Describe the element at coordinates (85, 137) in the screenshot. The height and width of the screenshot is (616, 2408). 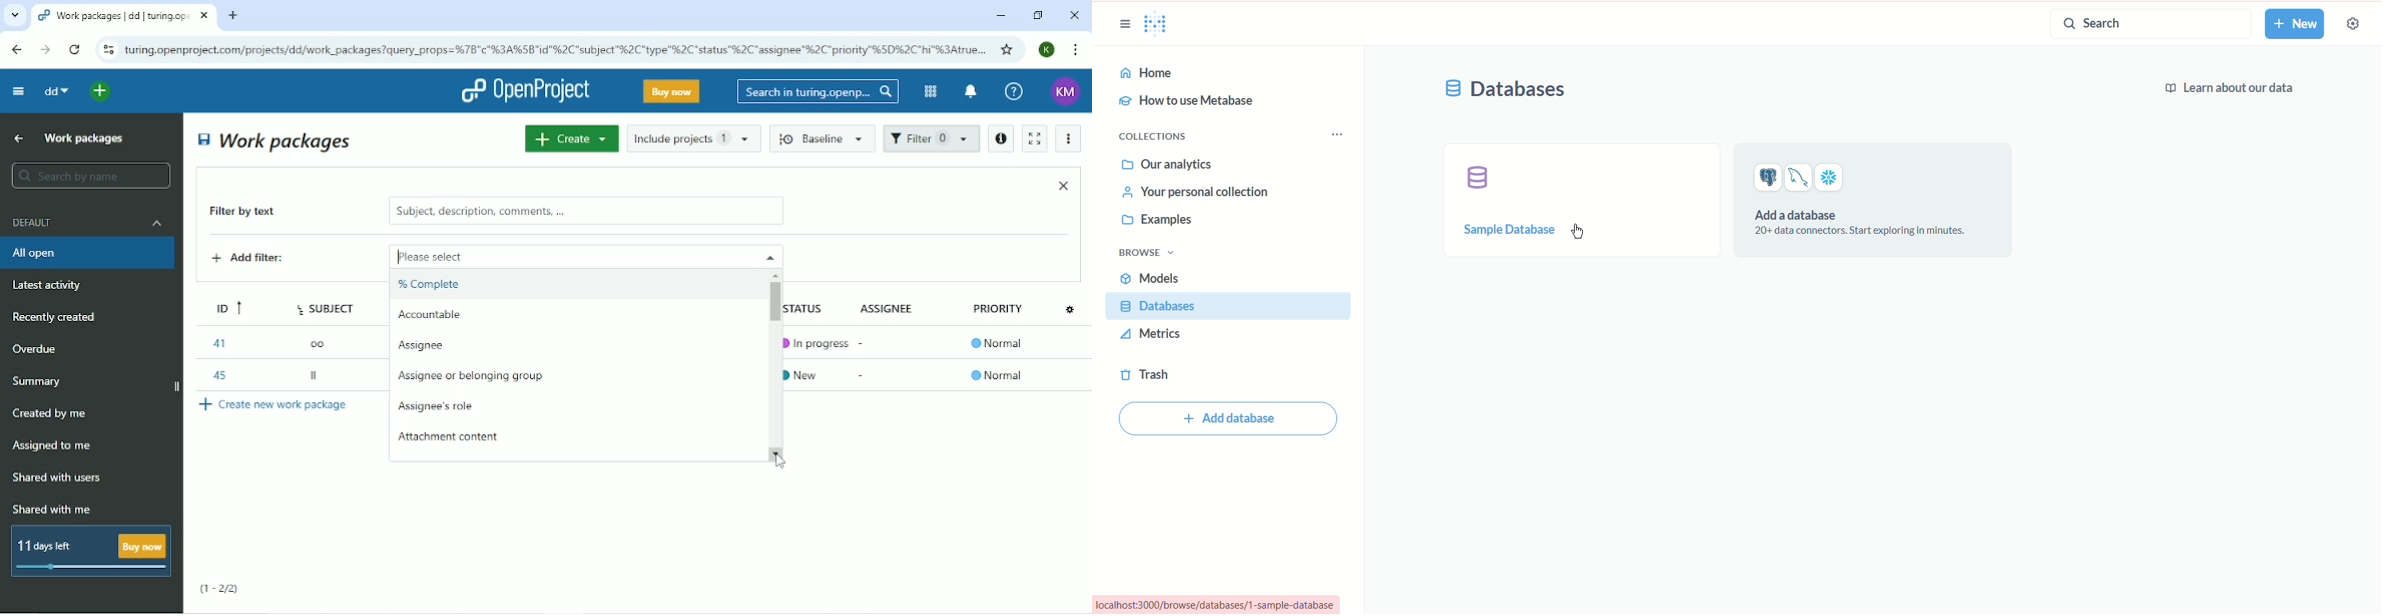
I see `Work packages` at that location.